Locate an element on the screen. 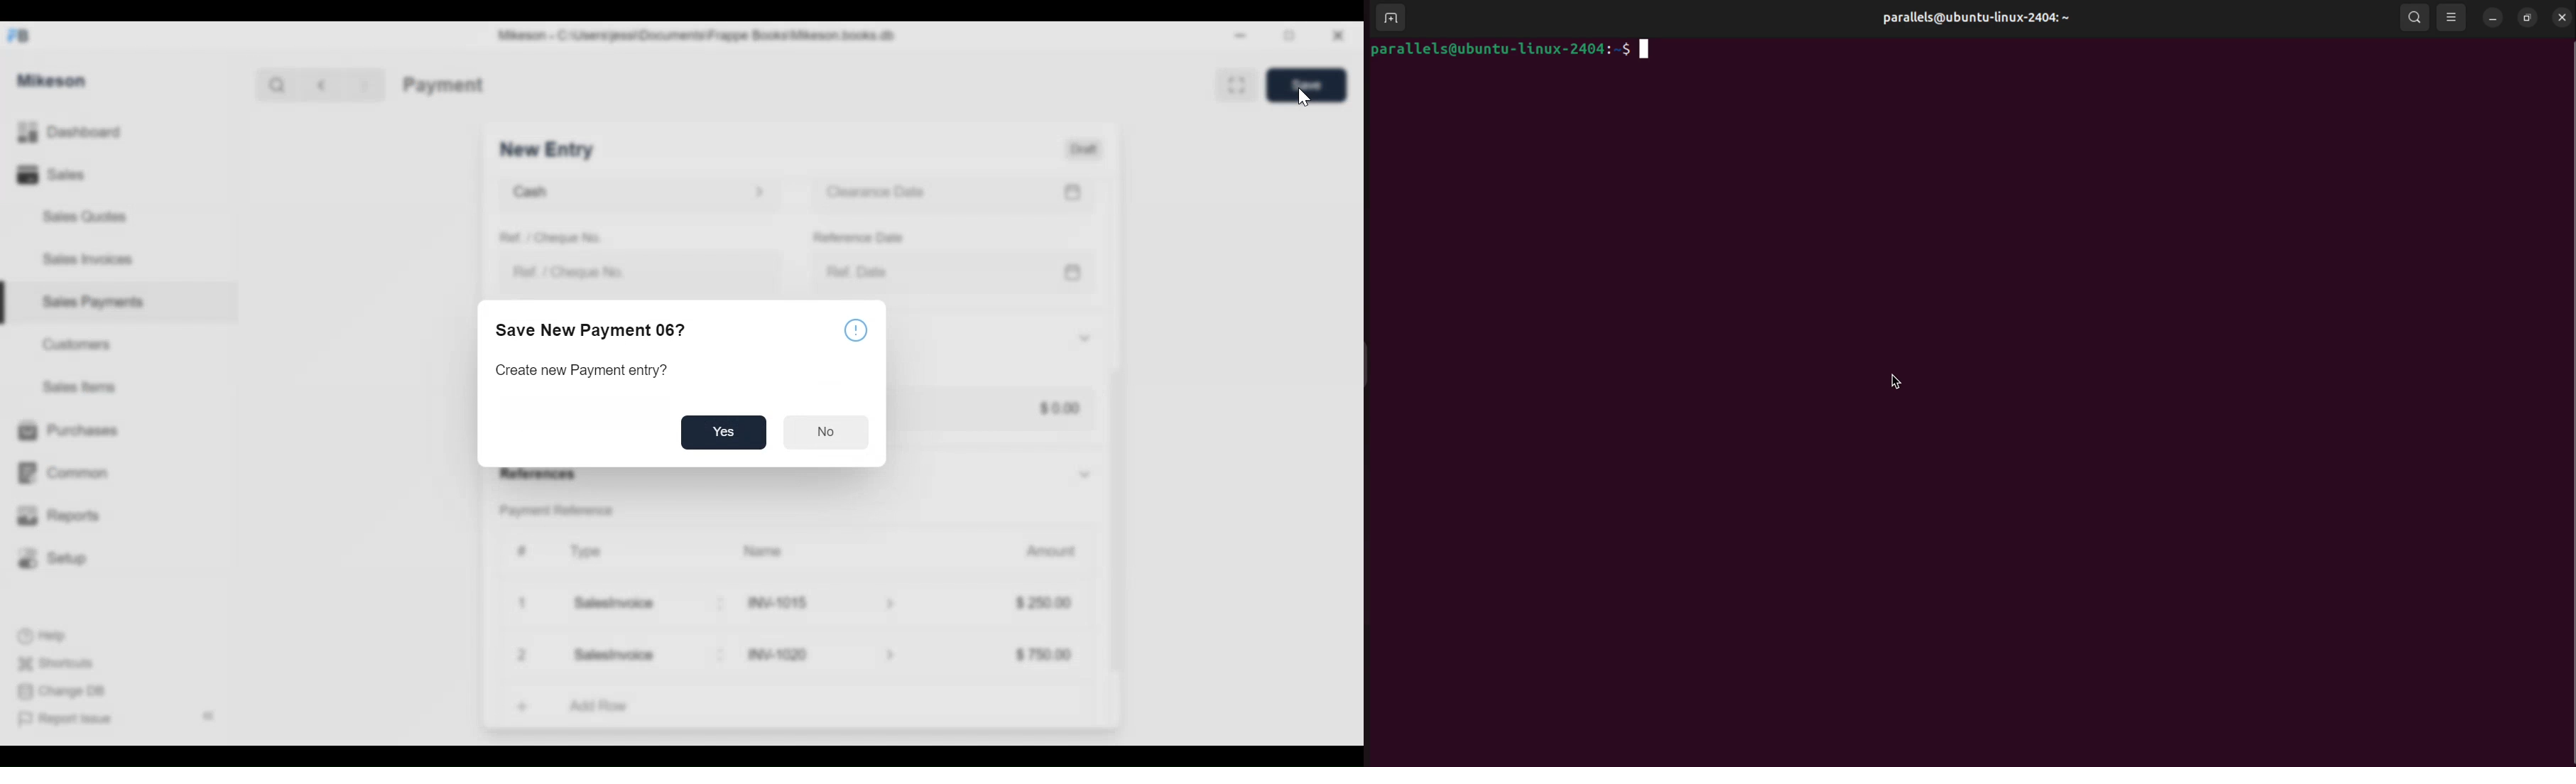  Change DB is located at coordinates (65, 692).